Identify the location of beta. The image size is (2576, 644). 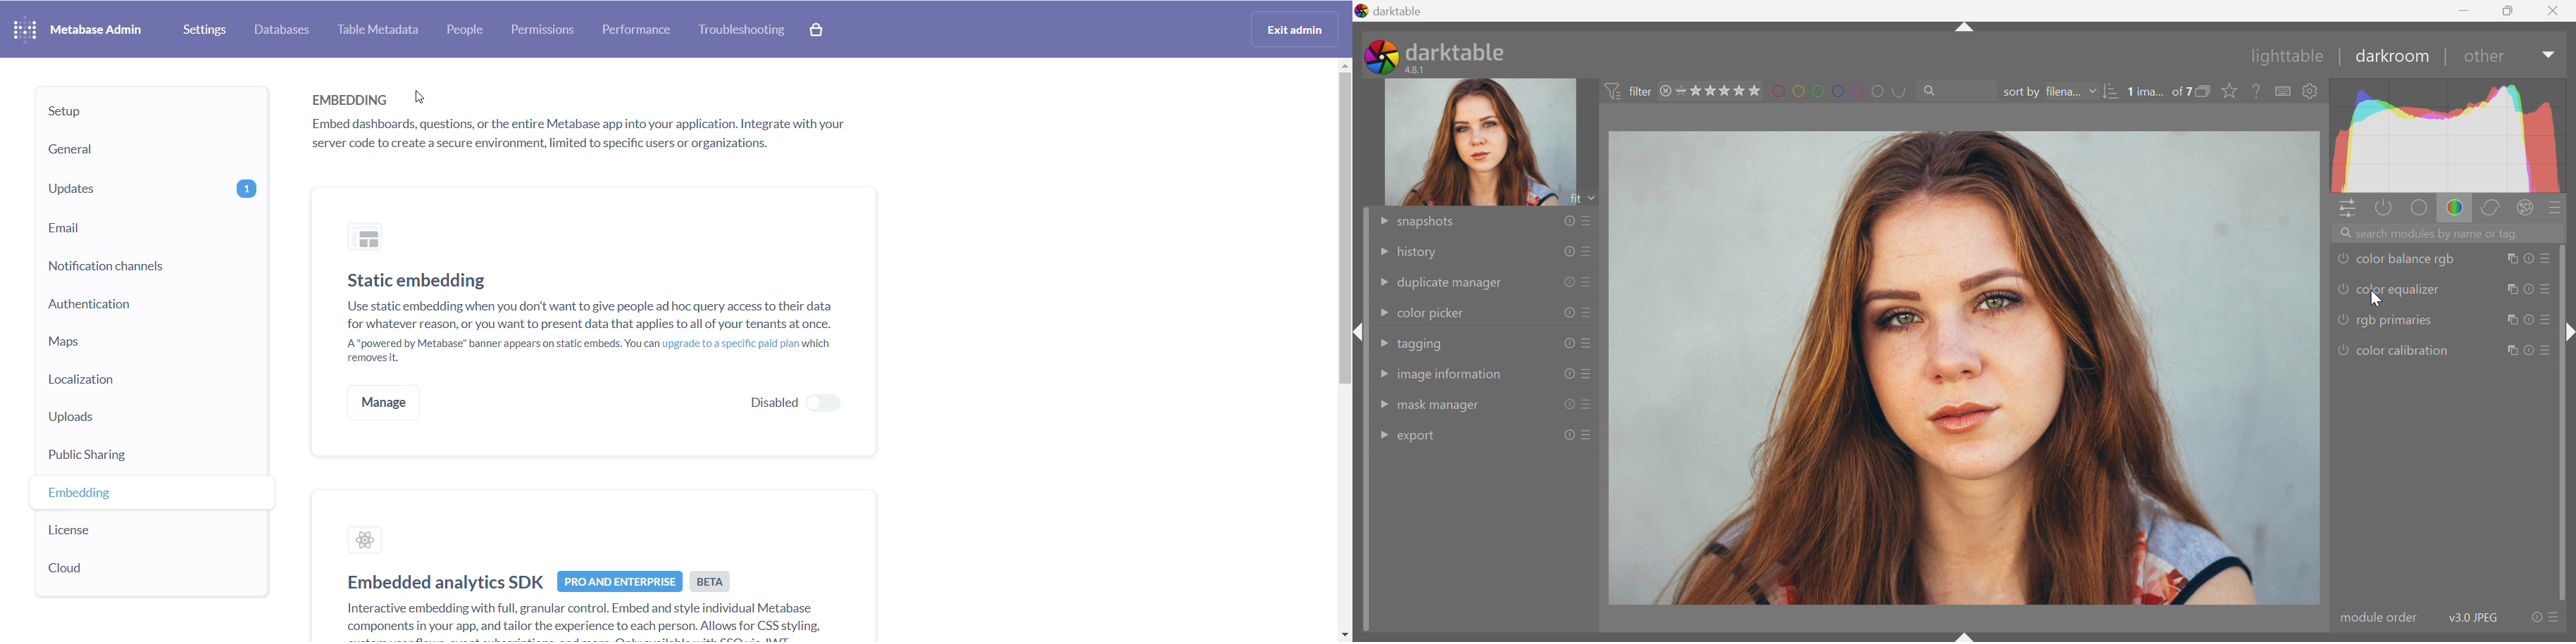
(712, 582).